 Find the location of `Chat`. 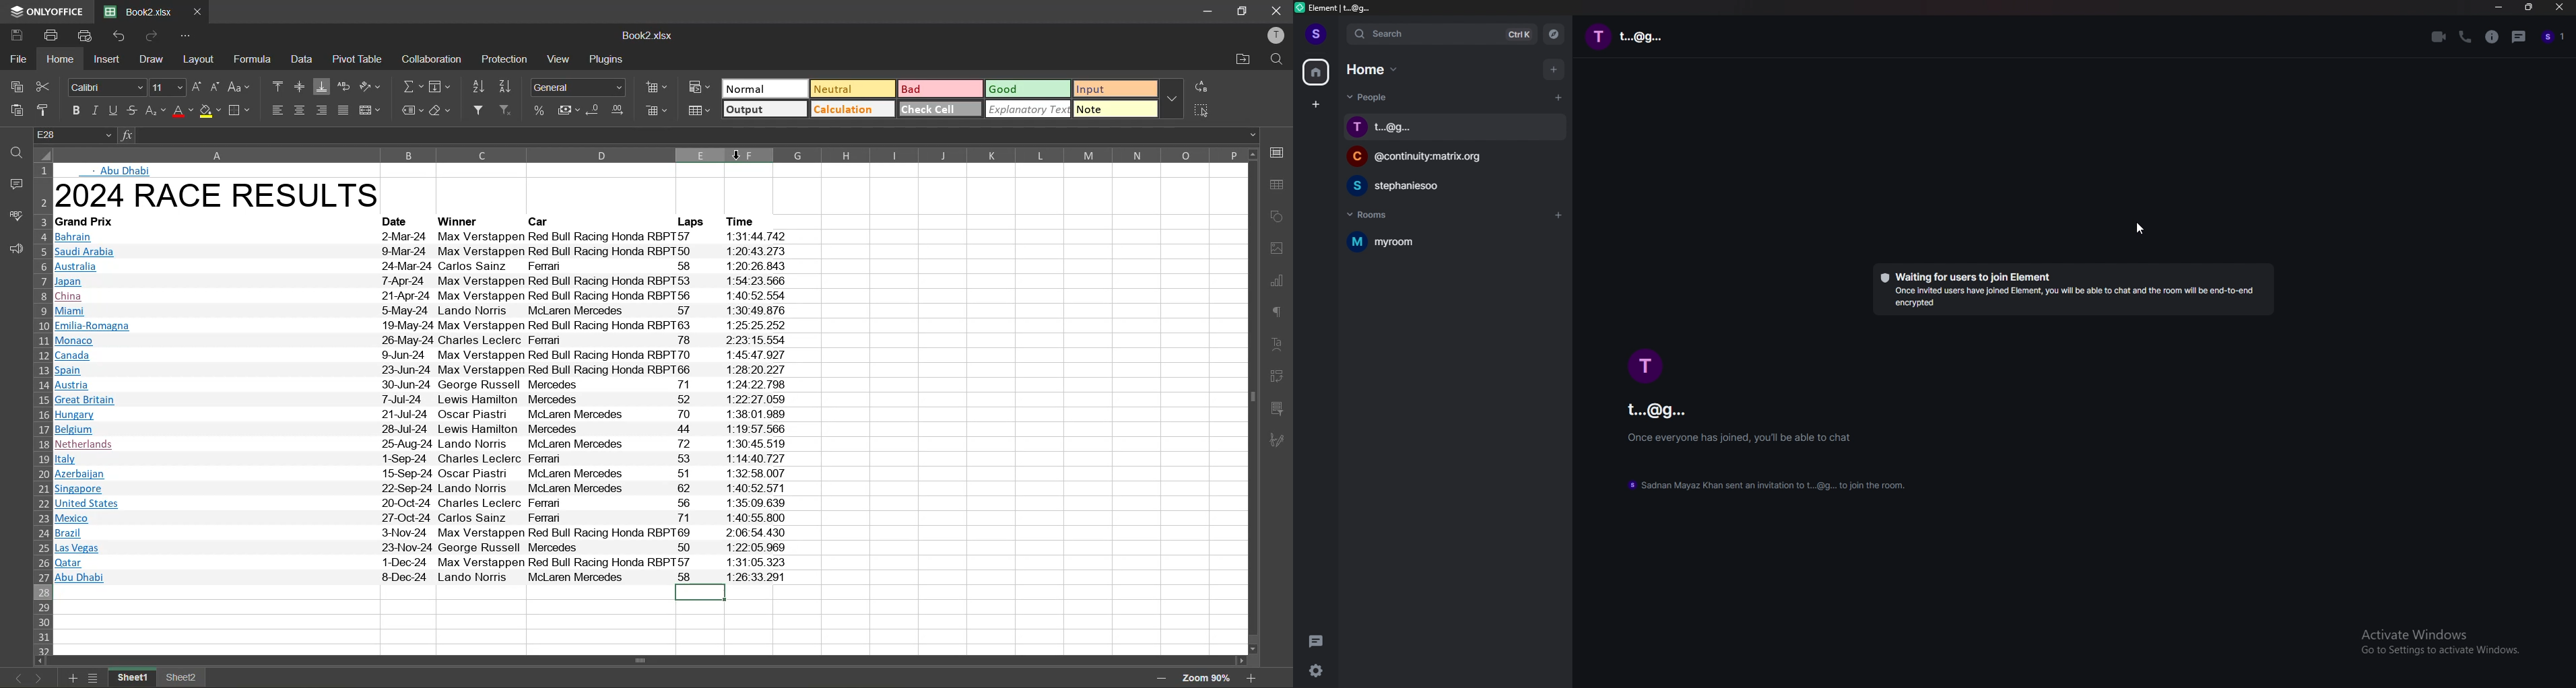

Chat is located at coordinates (1403, 186).